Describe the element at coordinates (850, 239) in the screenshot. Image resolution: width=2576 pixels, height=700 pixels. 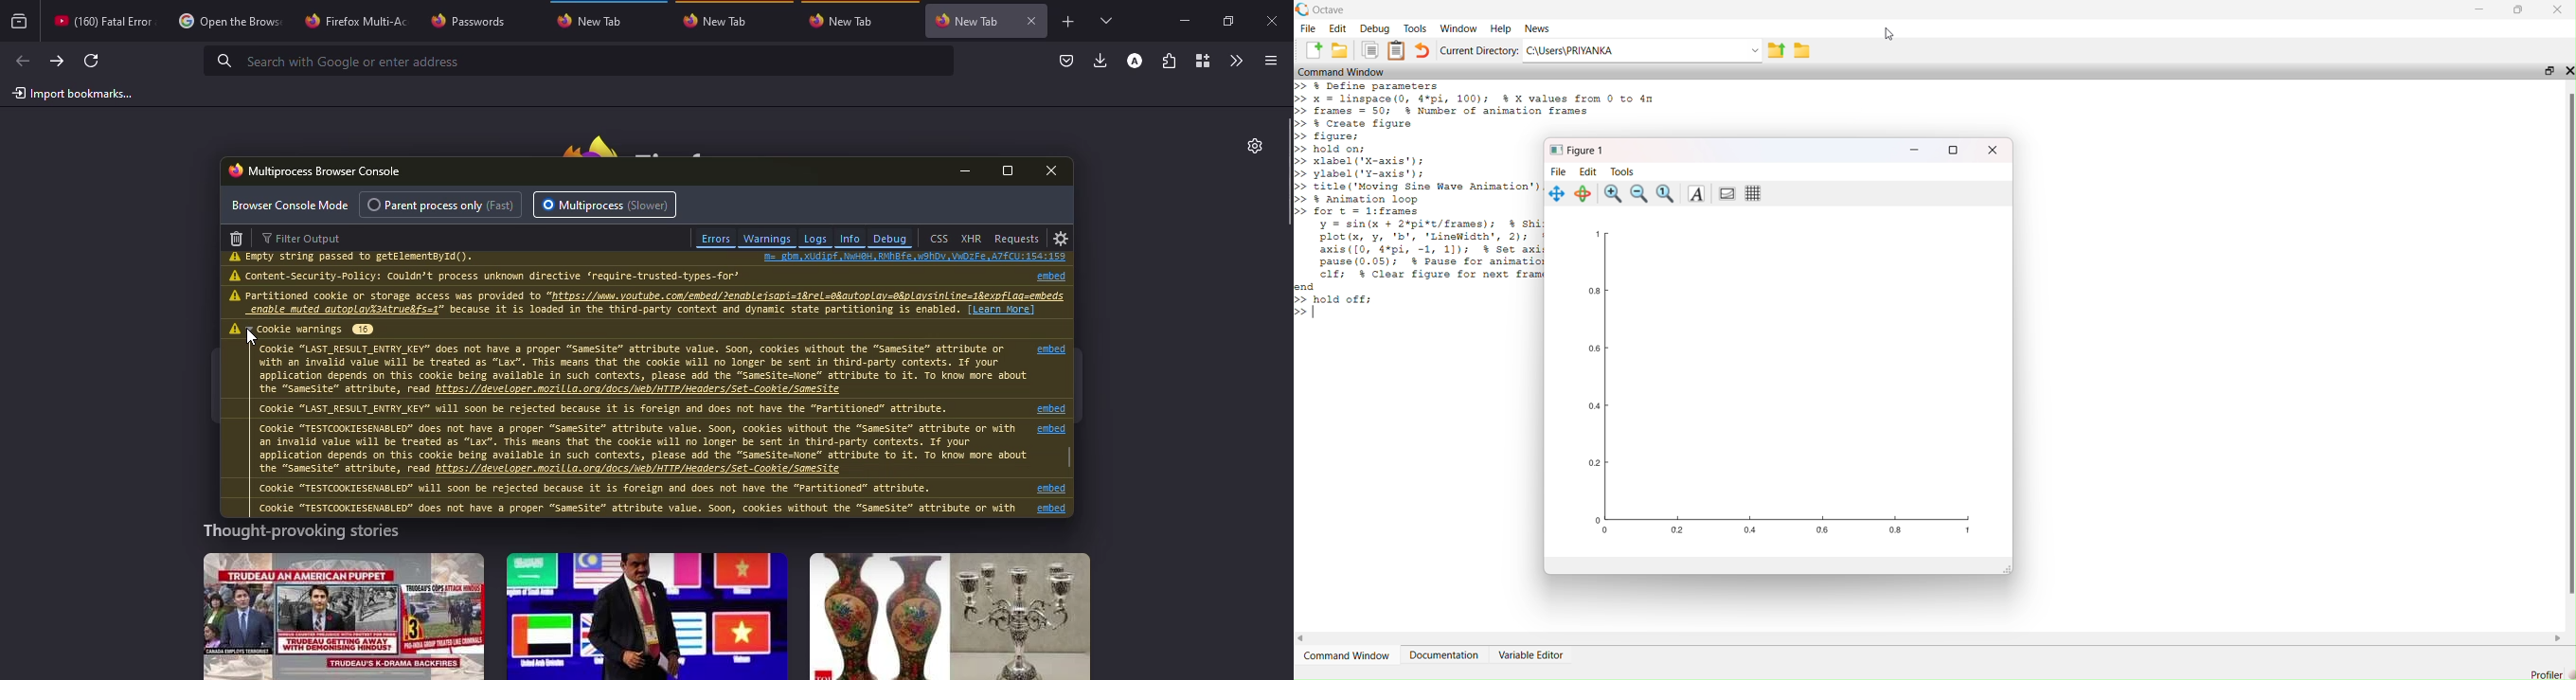
I see `info` at that location.